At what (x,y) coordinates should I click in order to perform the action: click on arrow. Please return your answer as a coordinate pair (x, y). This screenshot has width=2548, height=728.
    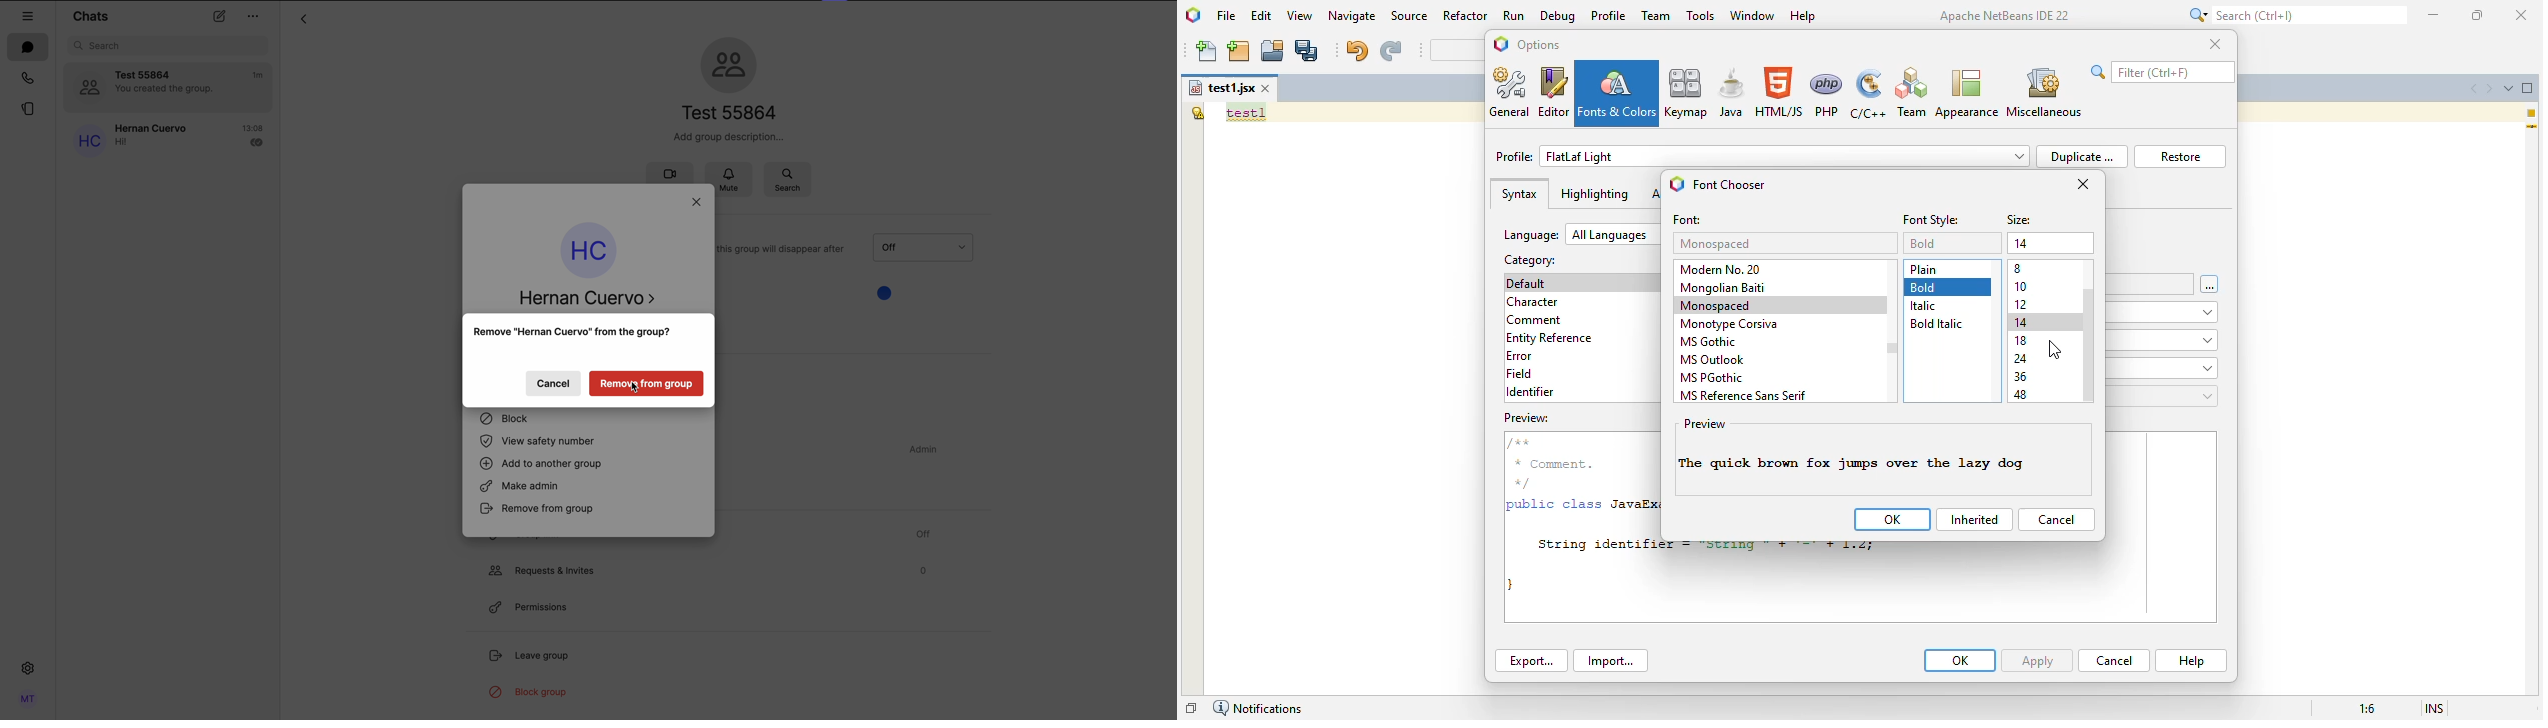
    Looking at the image, I should click on (303, 21).